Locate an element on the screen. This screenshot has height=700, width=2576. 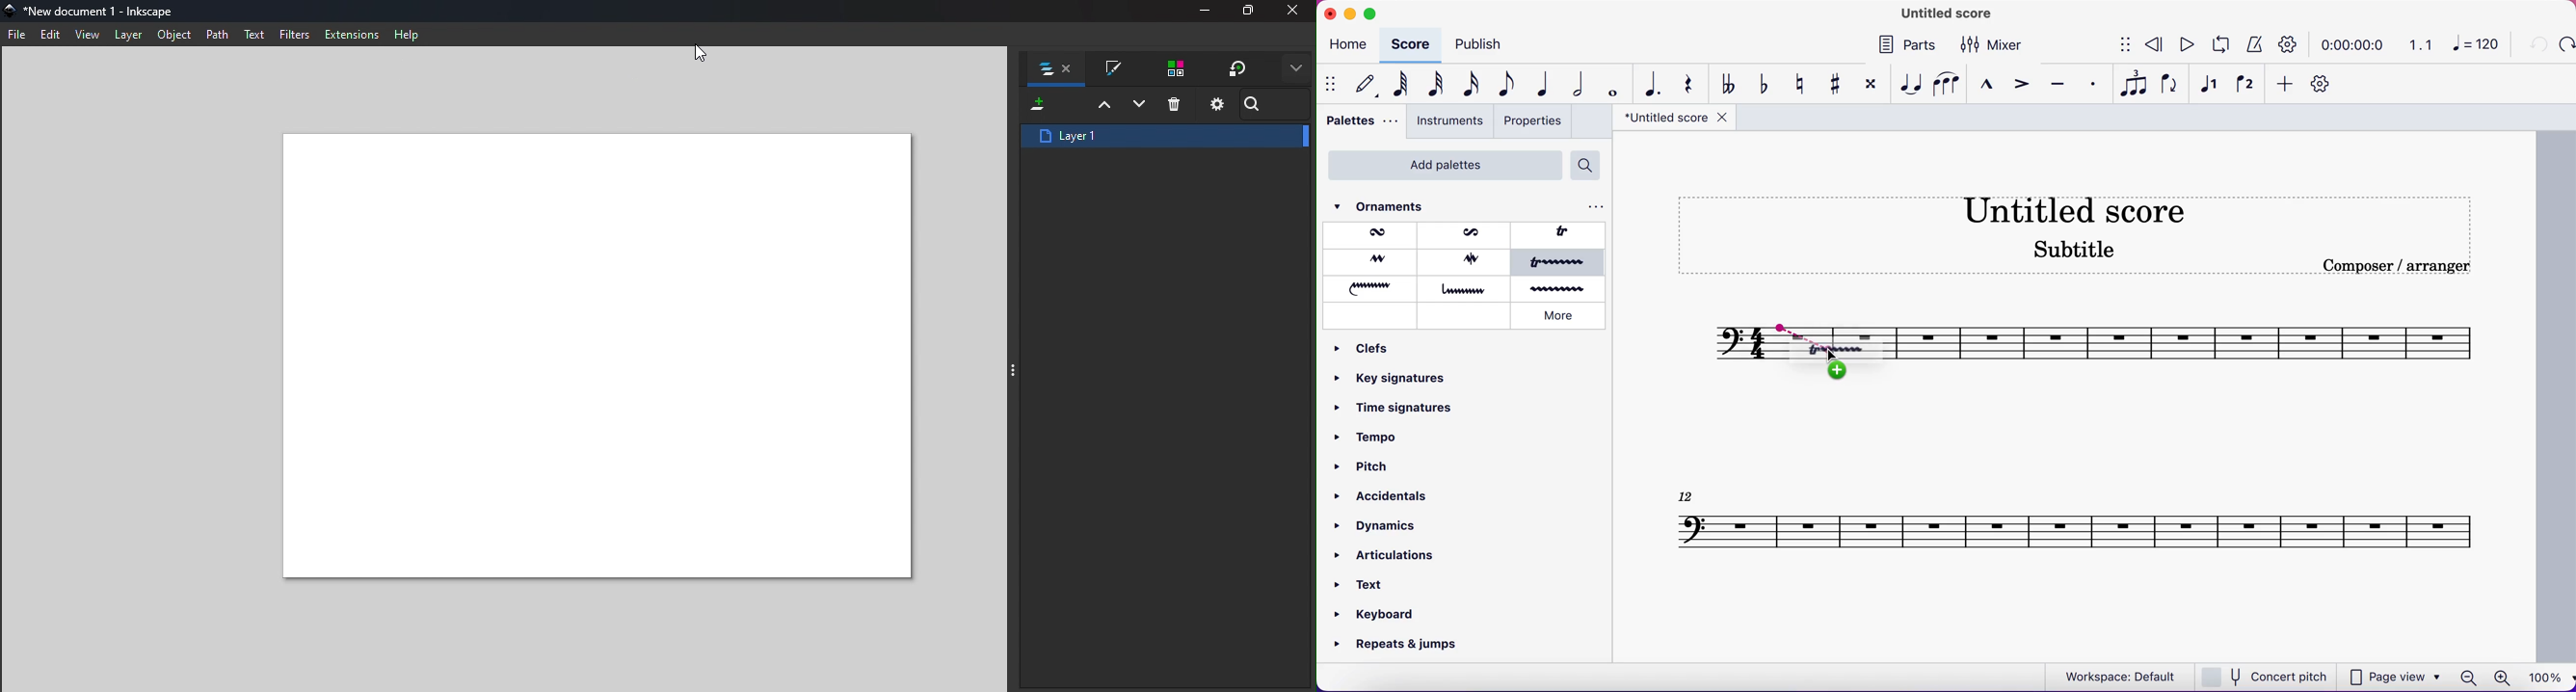
pitch is located at coordinates (1361, 465).